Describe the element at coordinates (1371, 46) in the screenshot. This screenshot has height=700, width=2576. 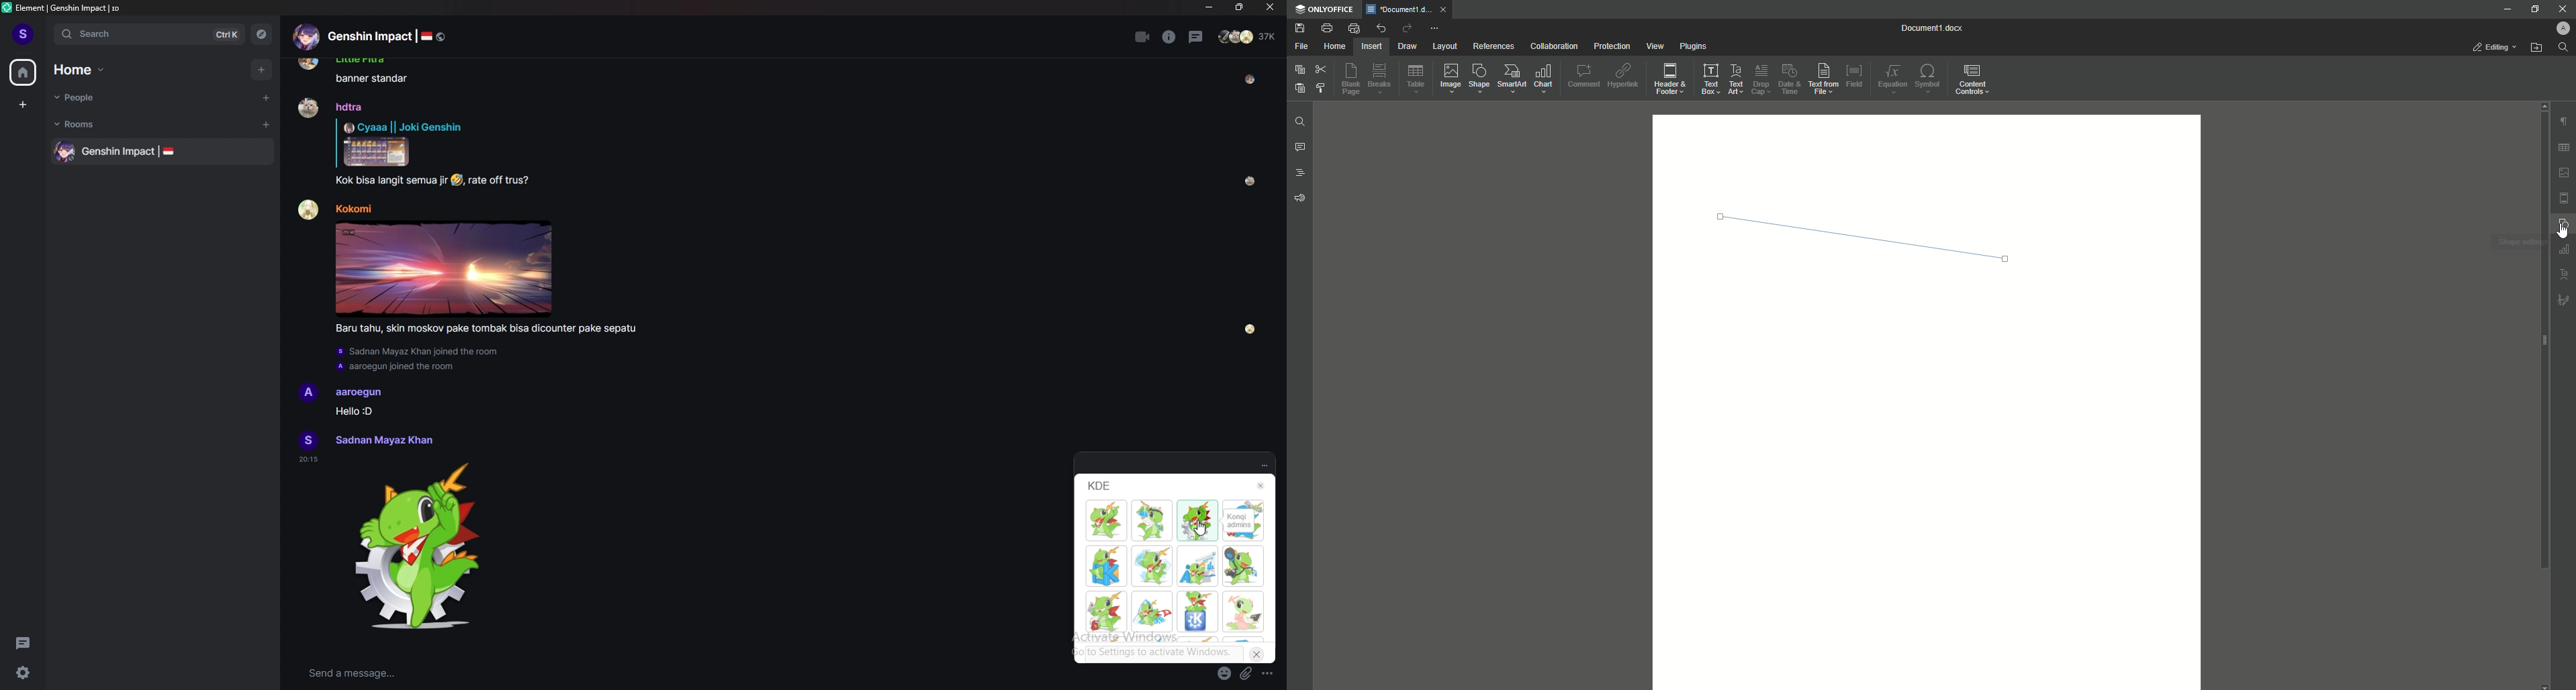
I see `Insert` at that location.